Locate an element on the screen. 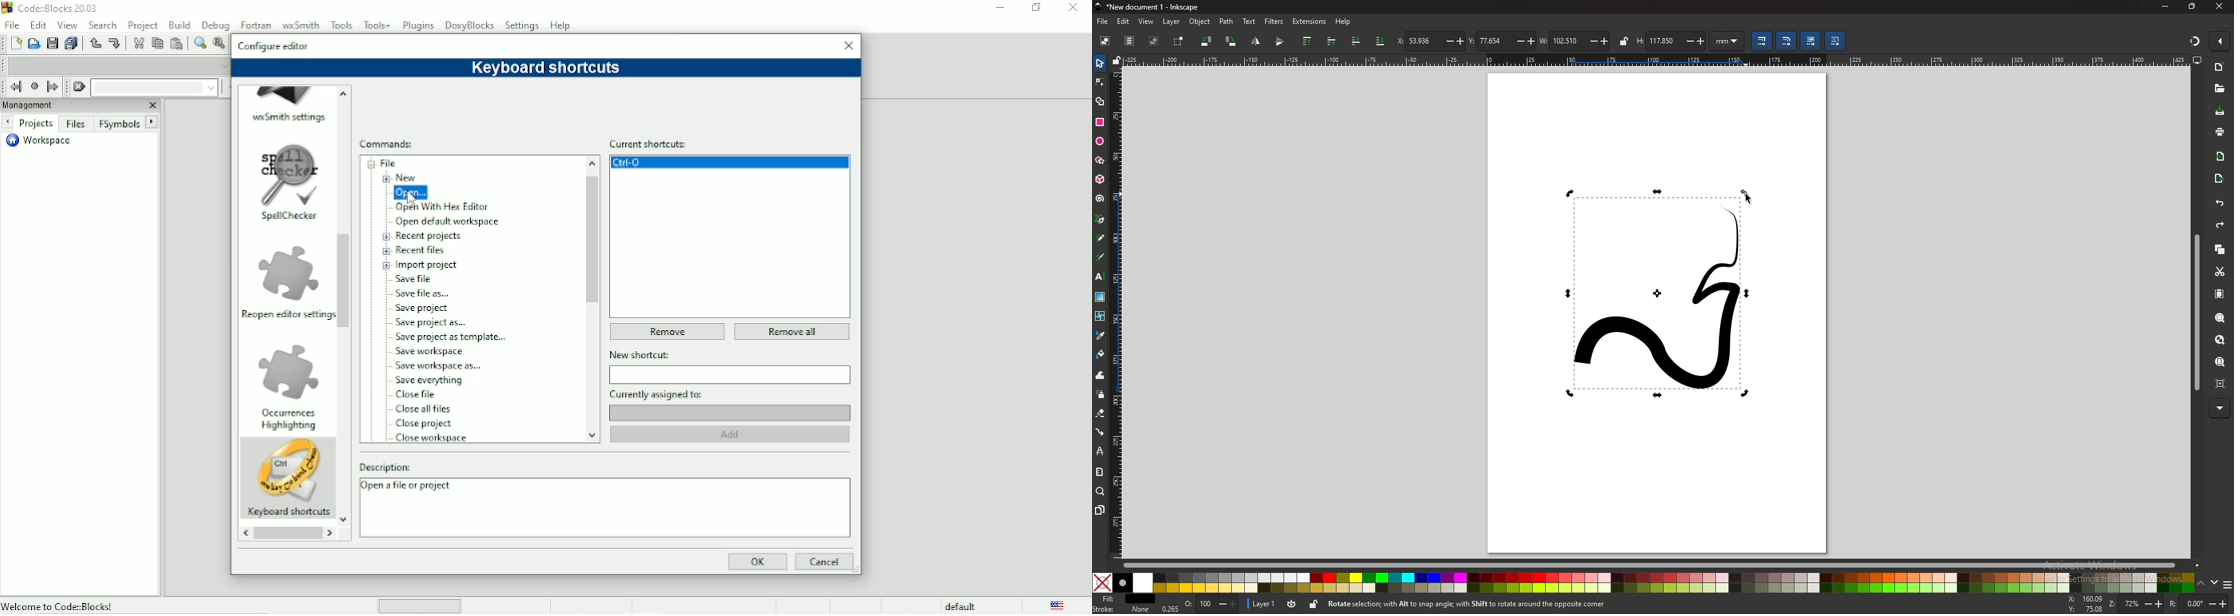 The height and width of the screenshot is (616, 2240). import is located at coordinates (2220, 157).